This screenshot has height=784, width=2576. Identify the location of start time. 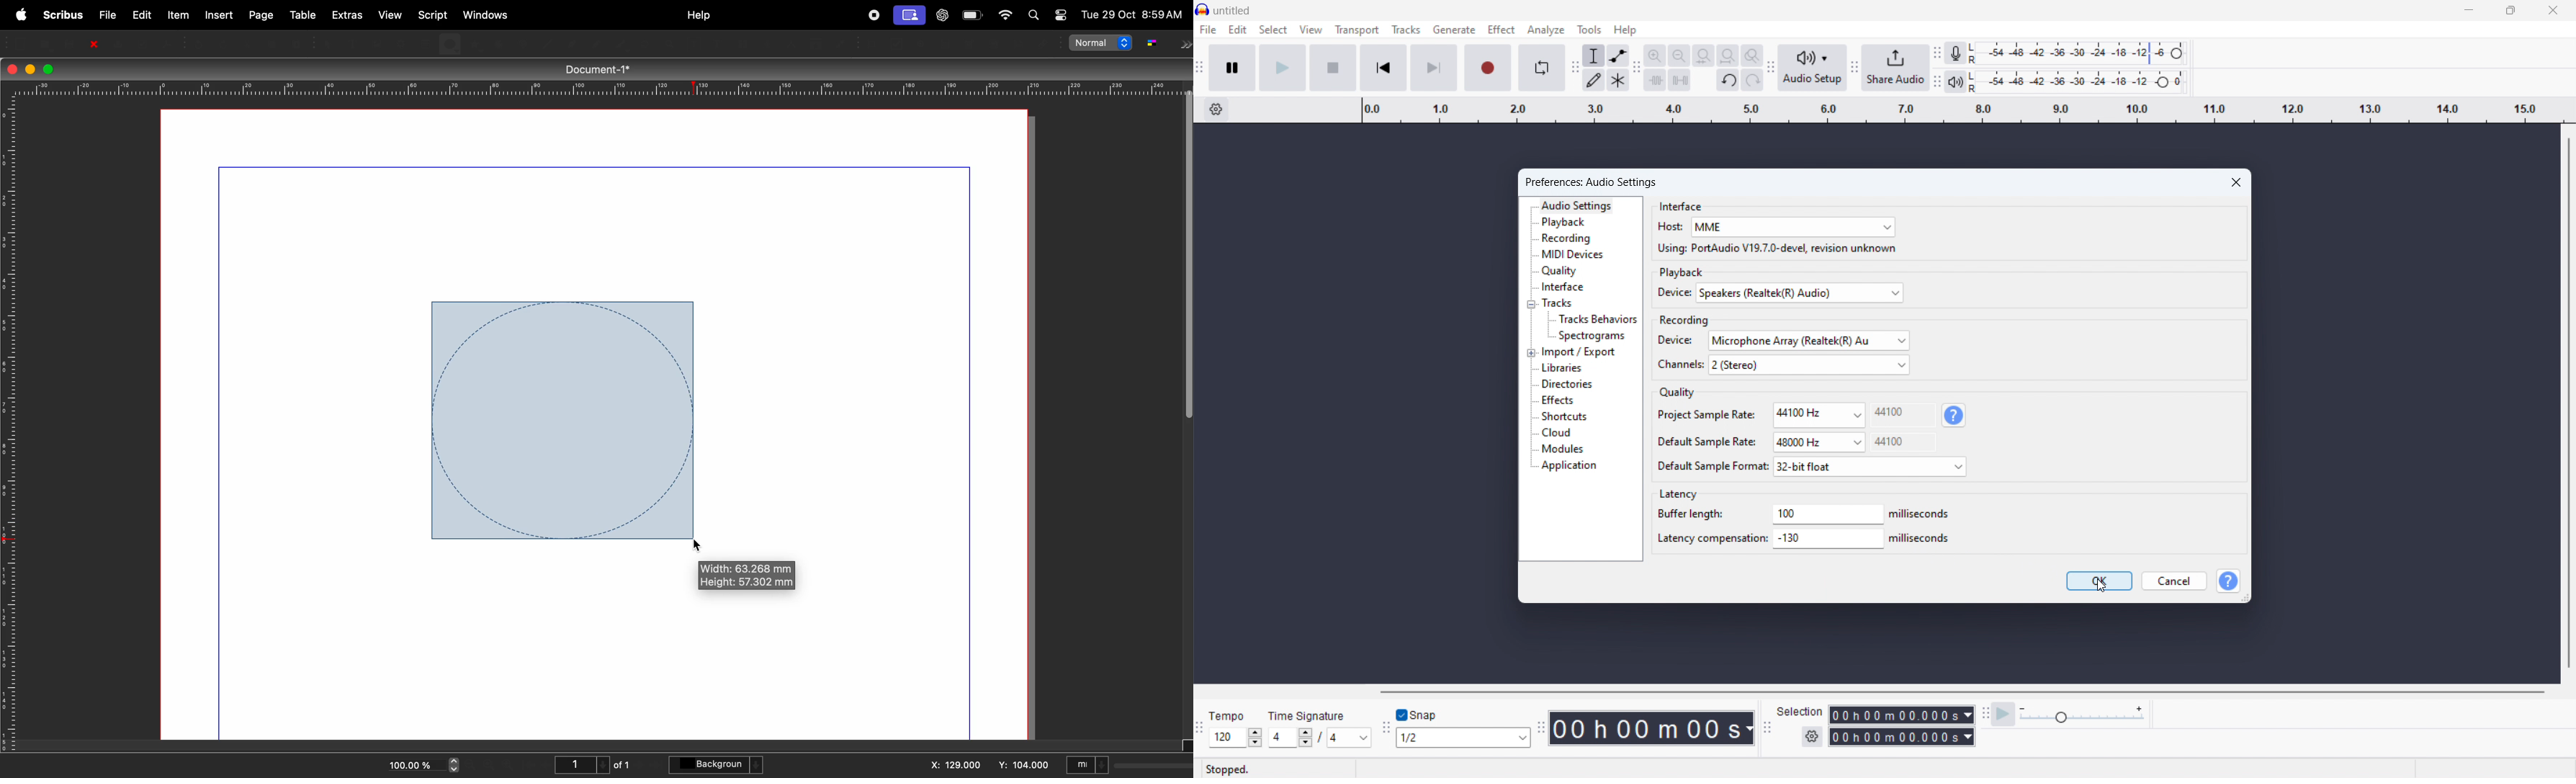
(1901, 714).